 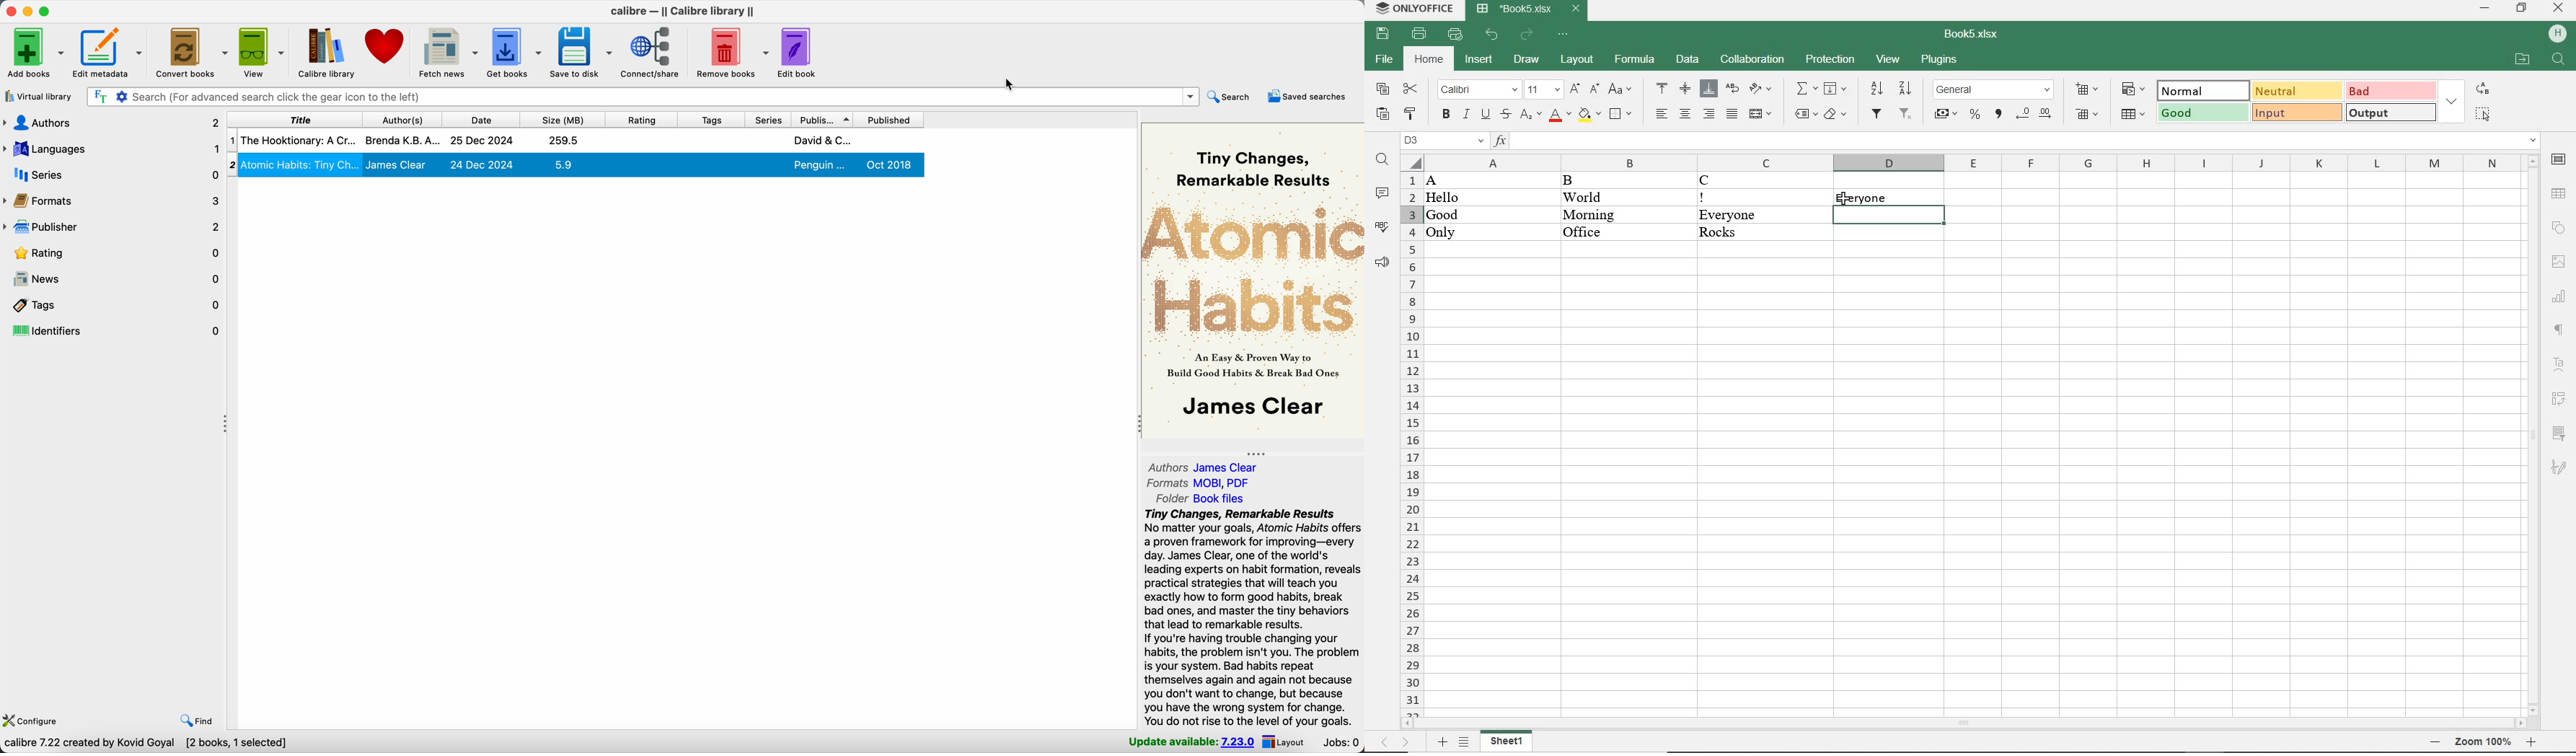 What do you see at coordinates (2202, 89) in the screenshot?
I see `normal` at bounding box center [2202, 89].